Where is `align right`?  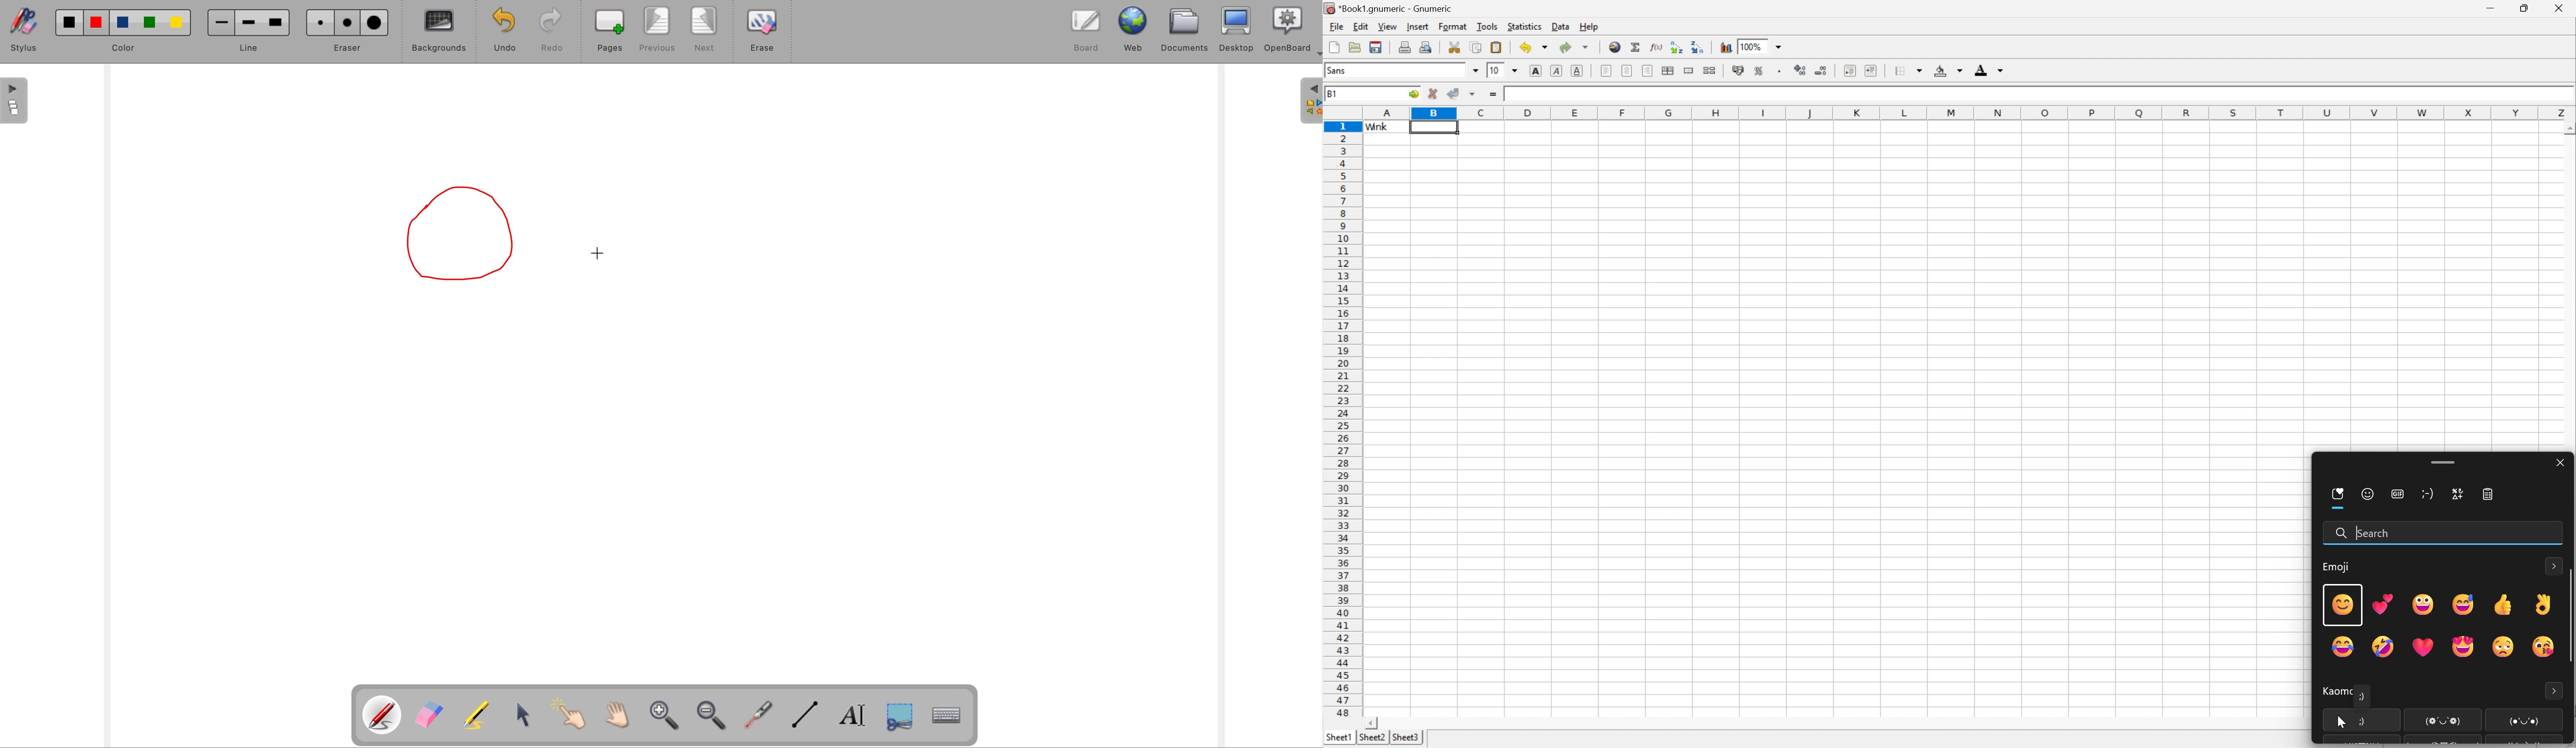 align right is located at coordinates (1648, 70).